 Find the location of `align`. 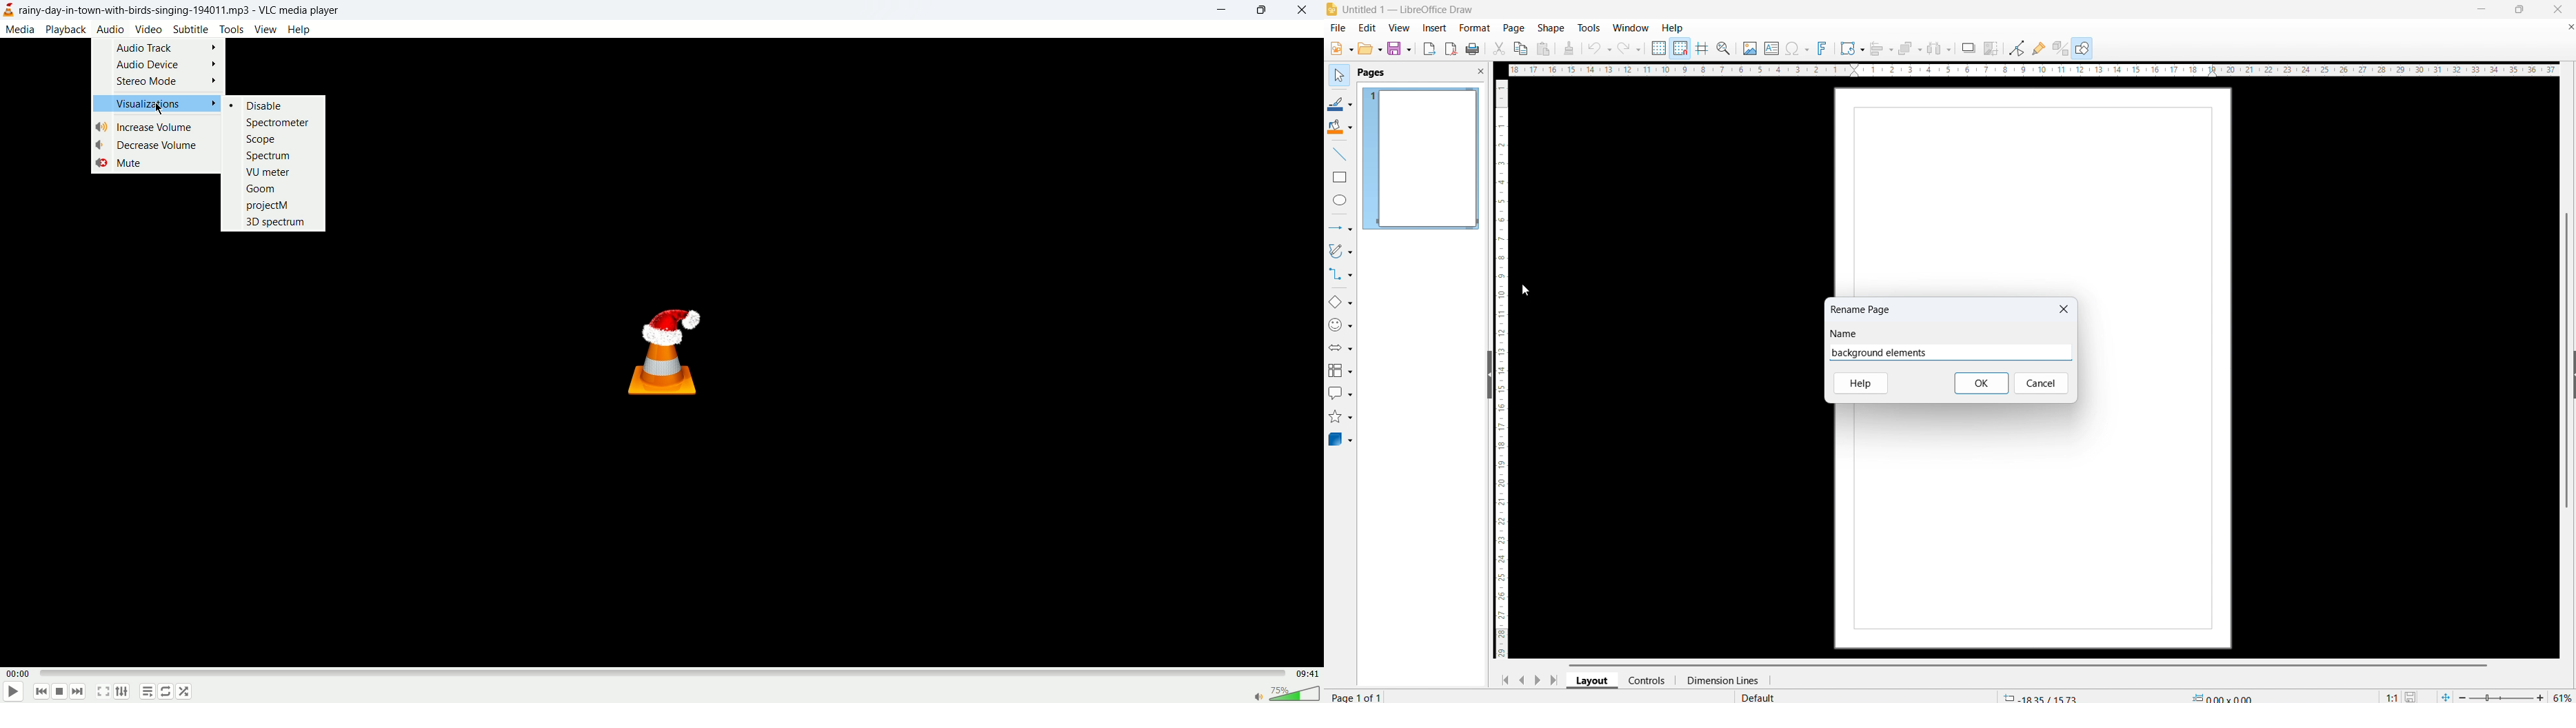

align is located at coordinates (1881, 48).